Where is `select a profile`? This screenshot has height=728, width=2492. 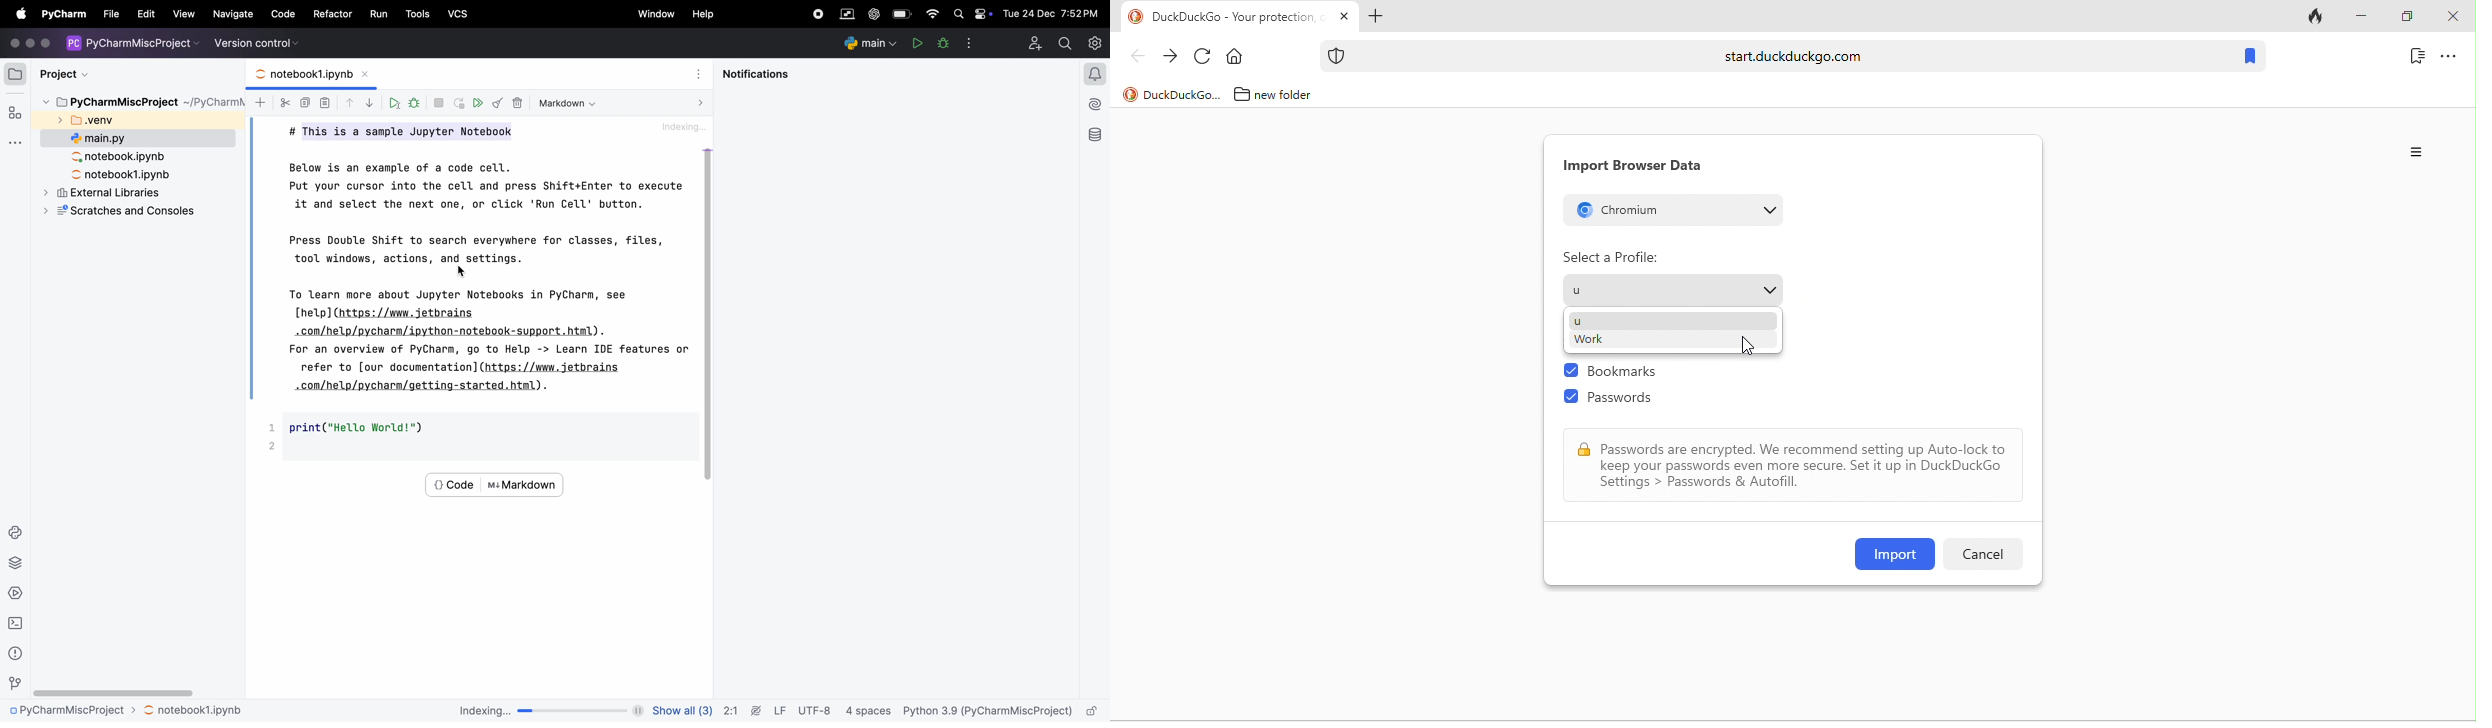
select a profile is located at coordinates (1611, 257).